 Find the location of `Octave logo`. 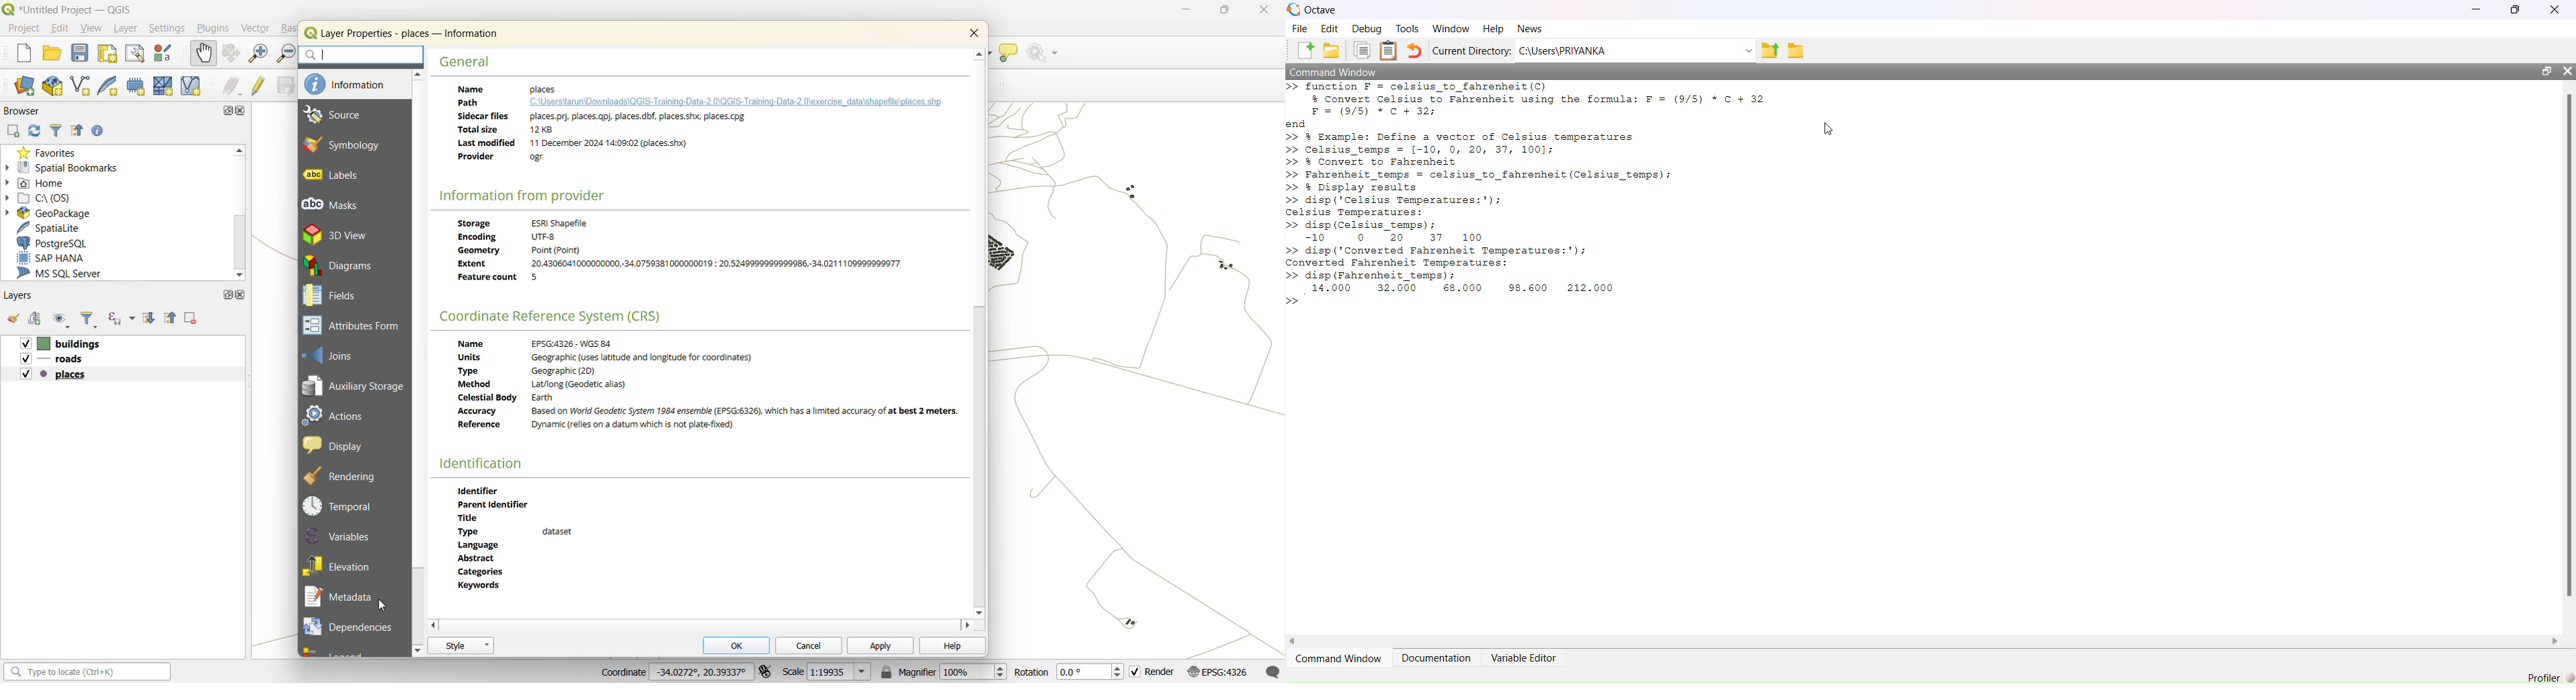

Octave logo is located at coordinates (1294, 9).